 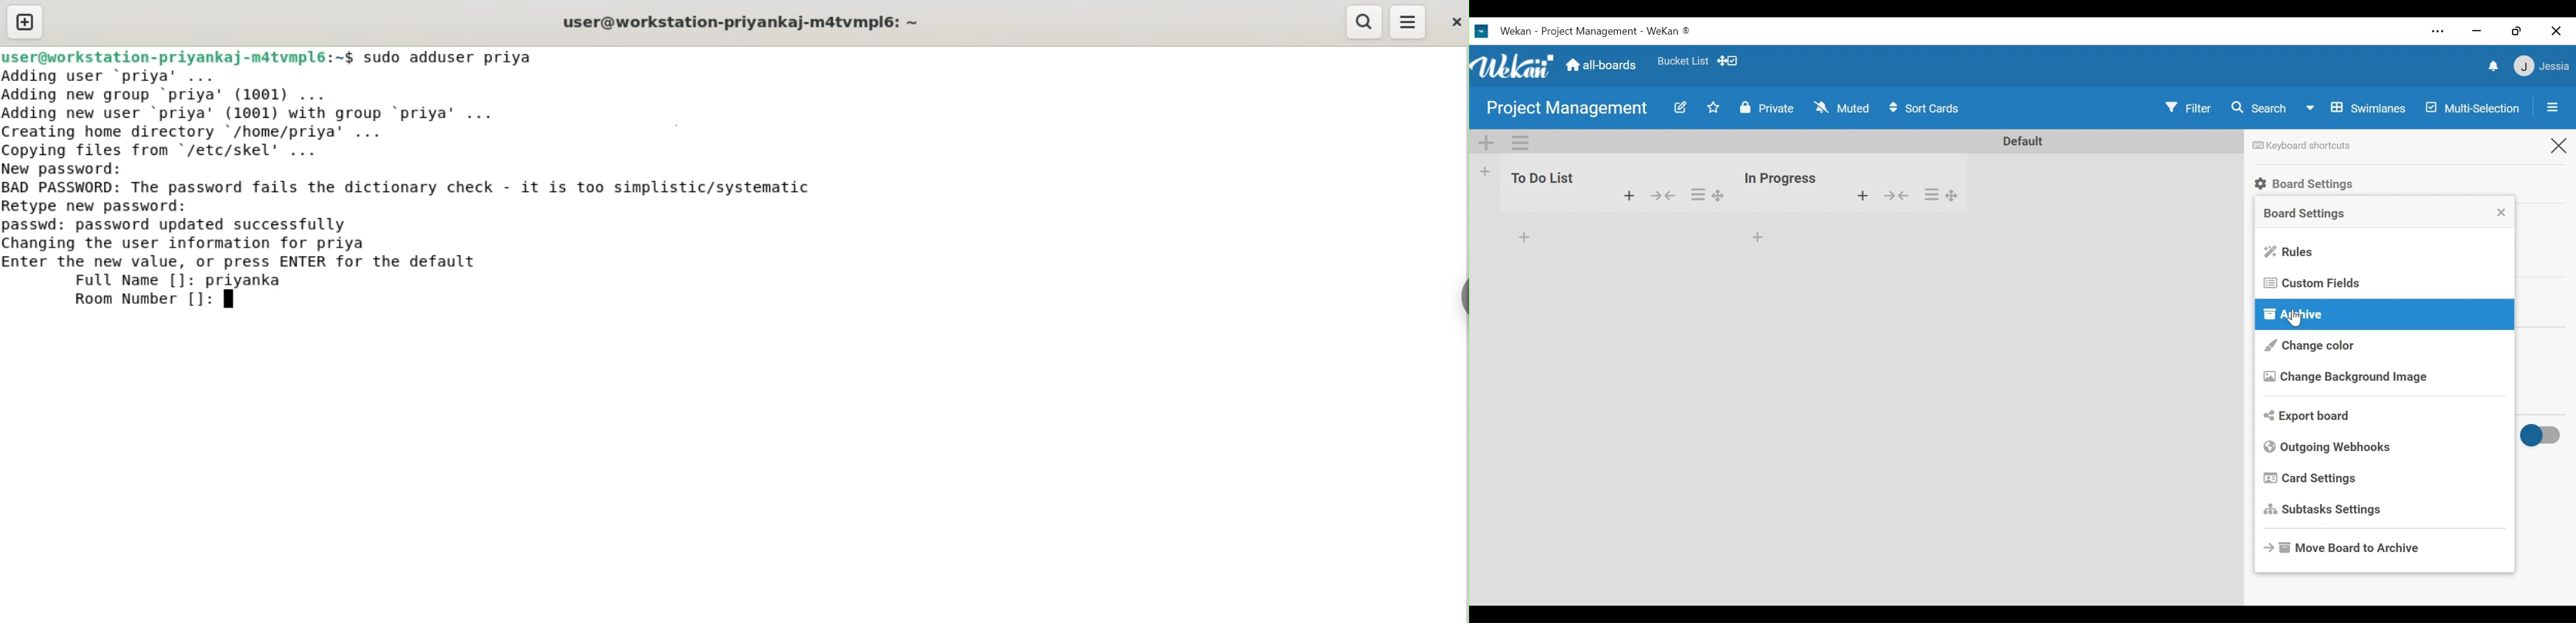 What do you see at coordinates (2358, 109) in the screenshot?
I see `Board View` at bounding box center [2358, 109].